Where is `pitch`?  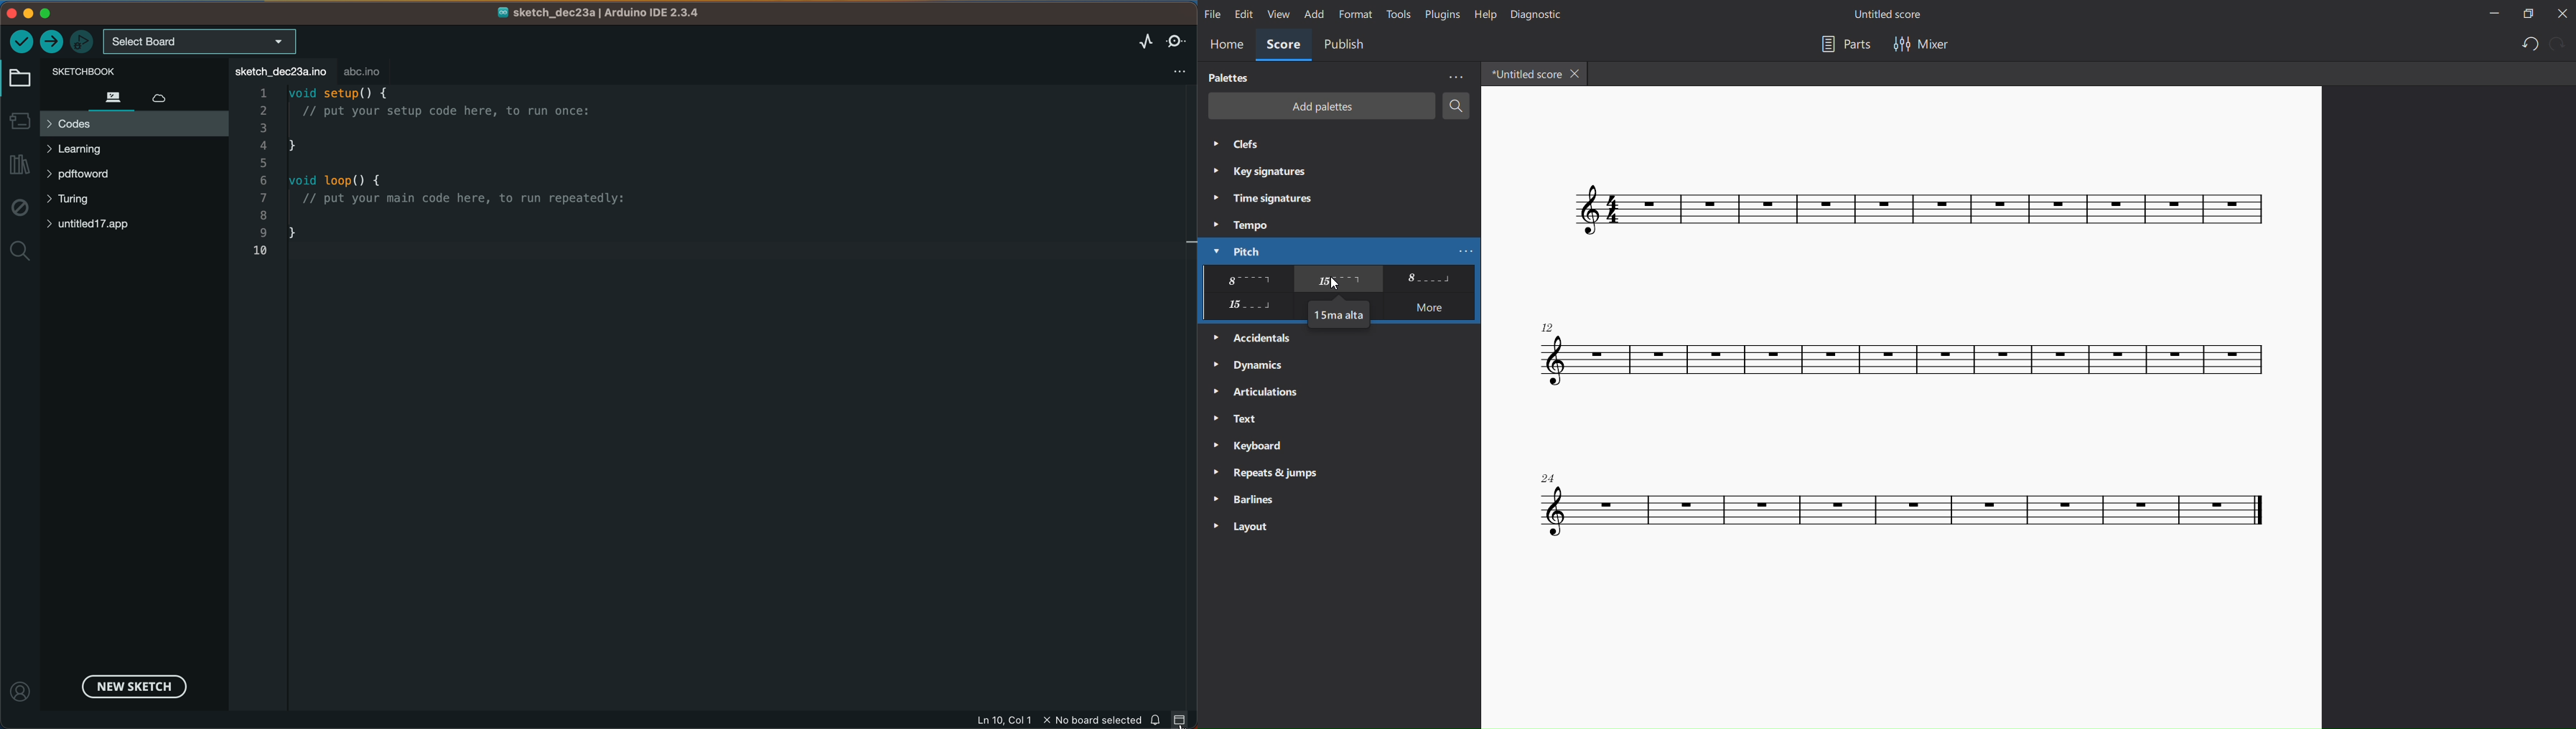
pitch is located at coordinates (1232, 250).